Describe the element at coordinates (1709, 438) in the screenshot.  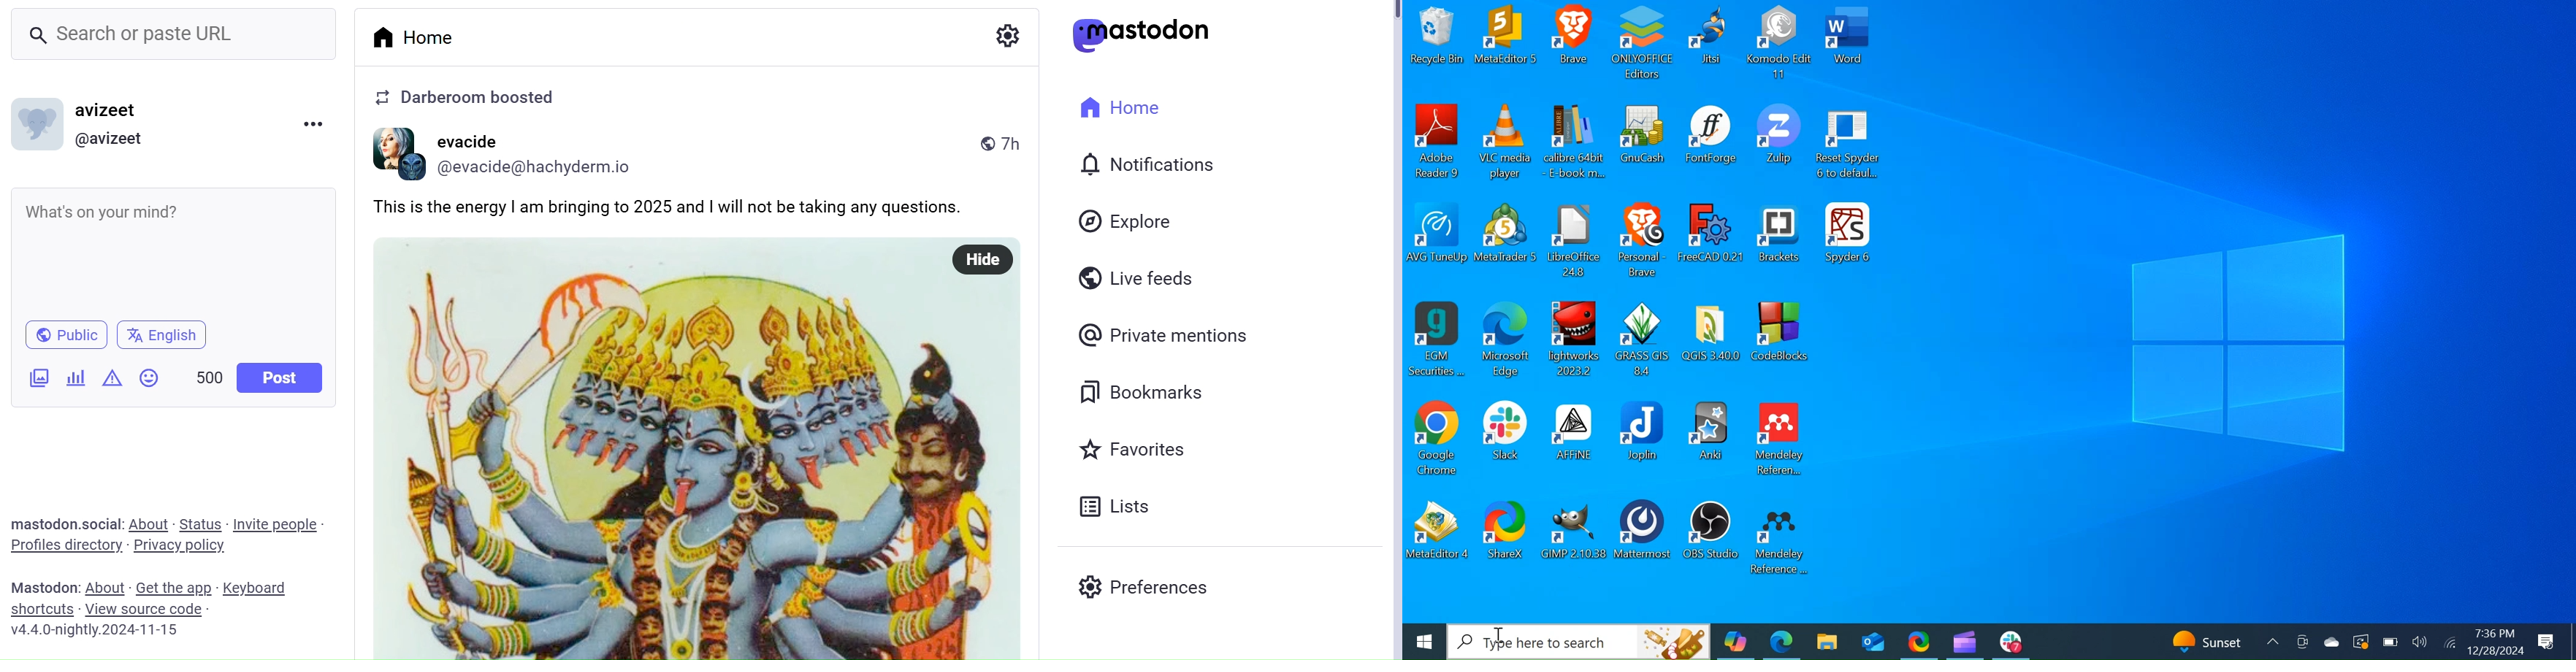
I see `Anki Desktop Icon` at that location.